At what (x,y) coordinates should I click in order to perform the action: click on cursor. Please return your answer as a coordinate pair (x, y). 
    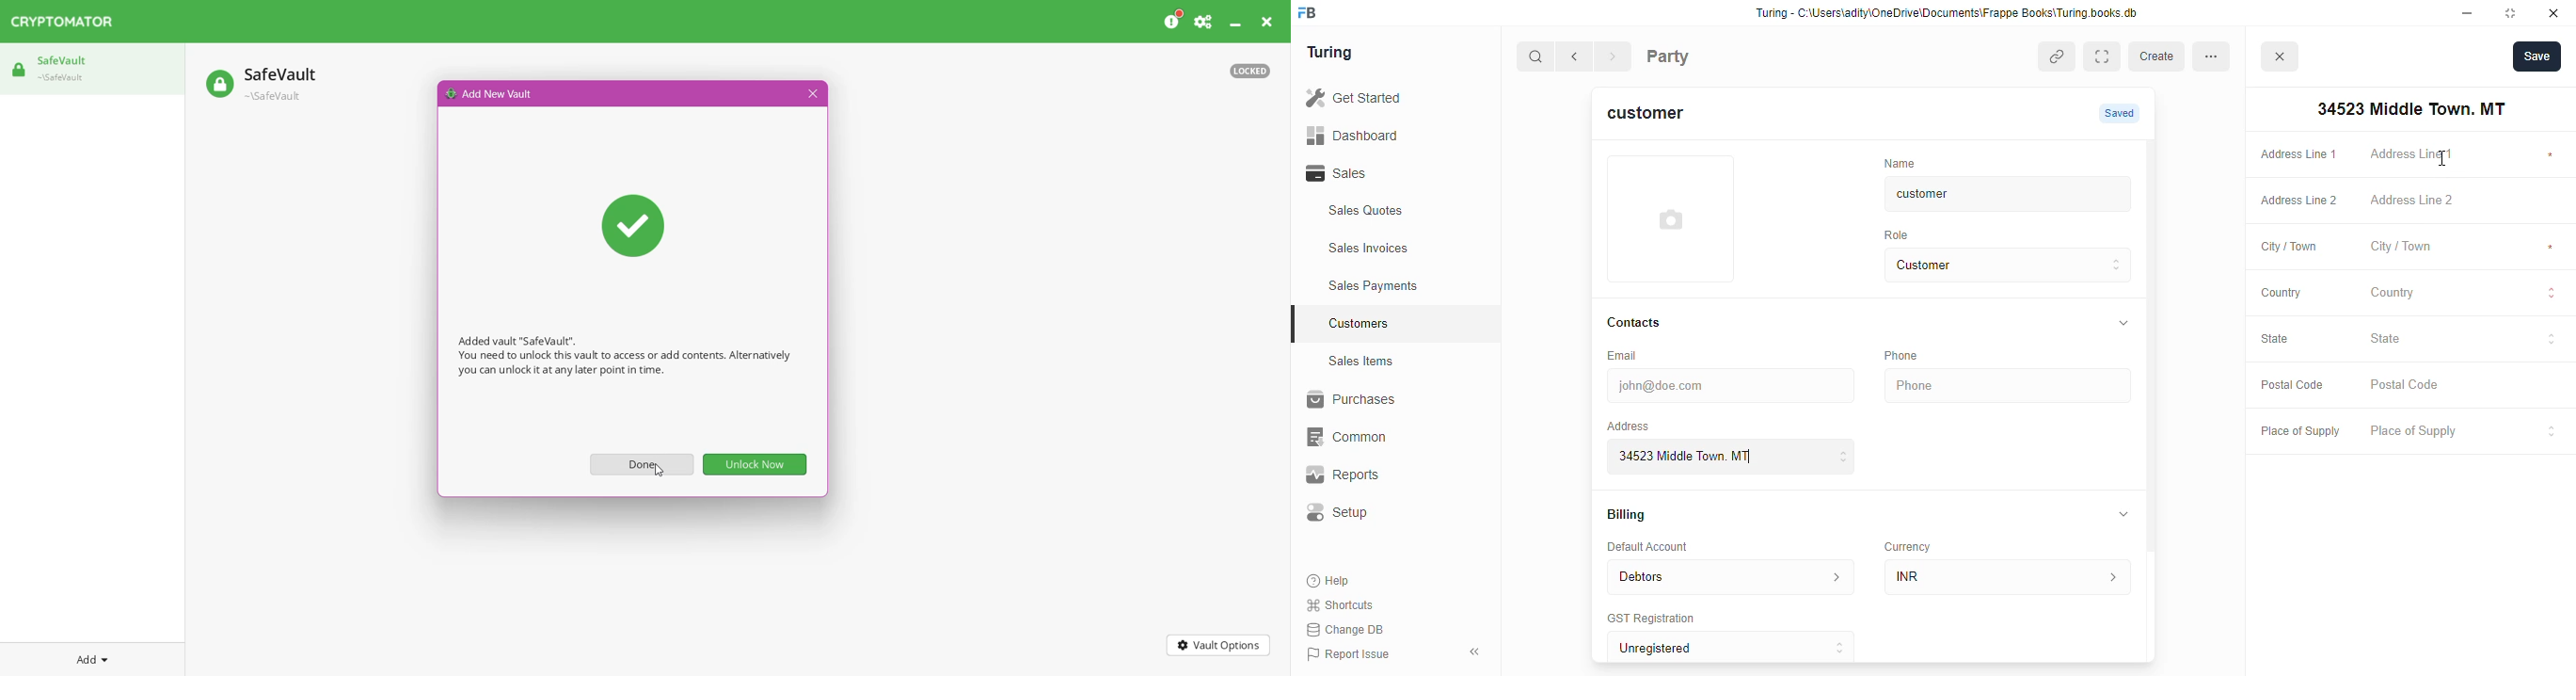
    Looking at the image, I should click on (2450, 159).